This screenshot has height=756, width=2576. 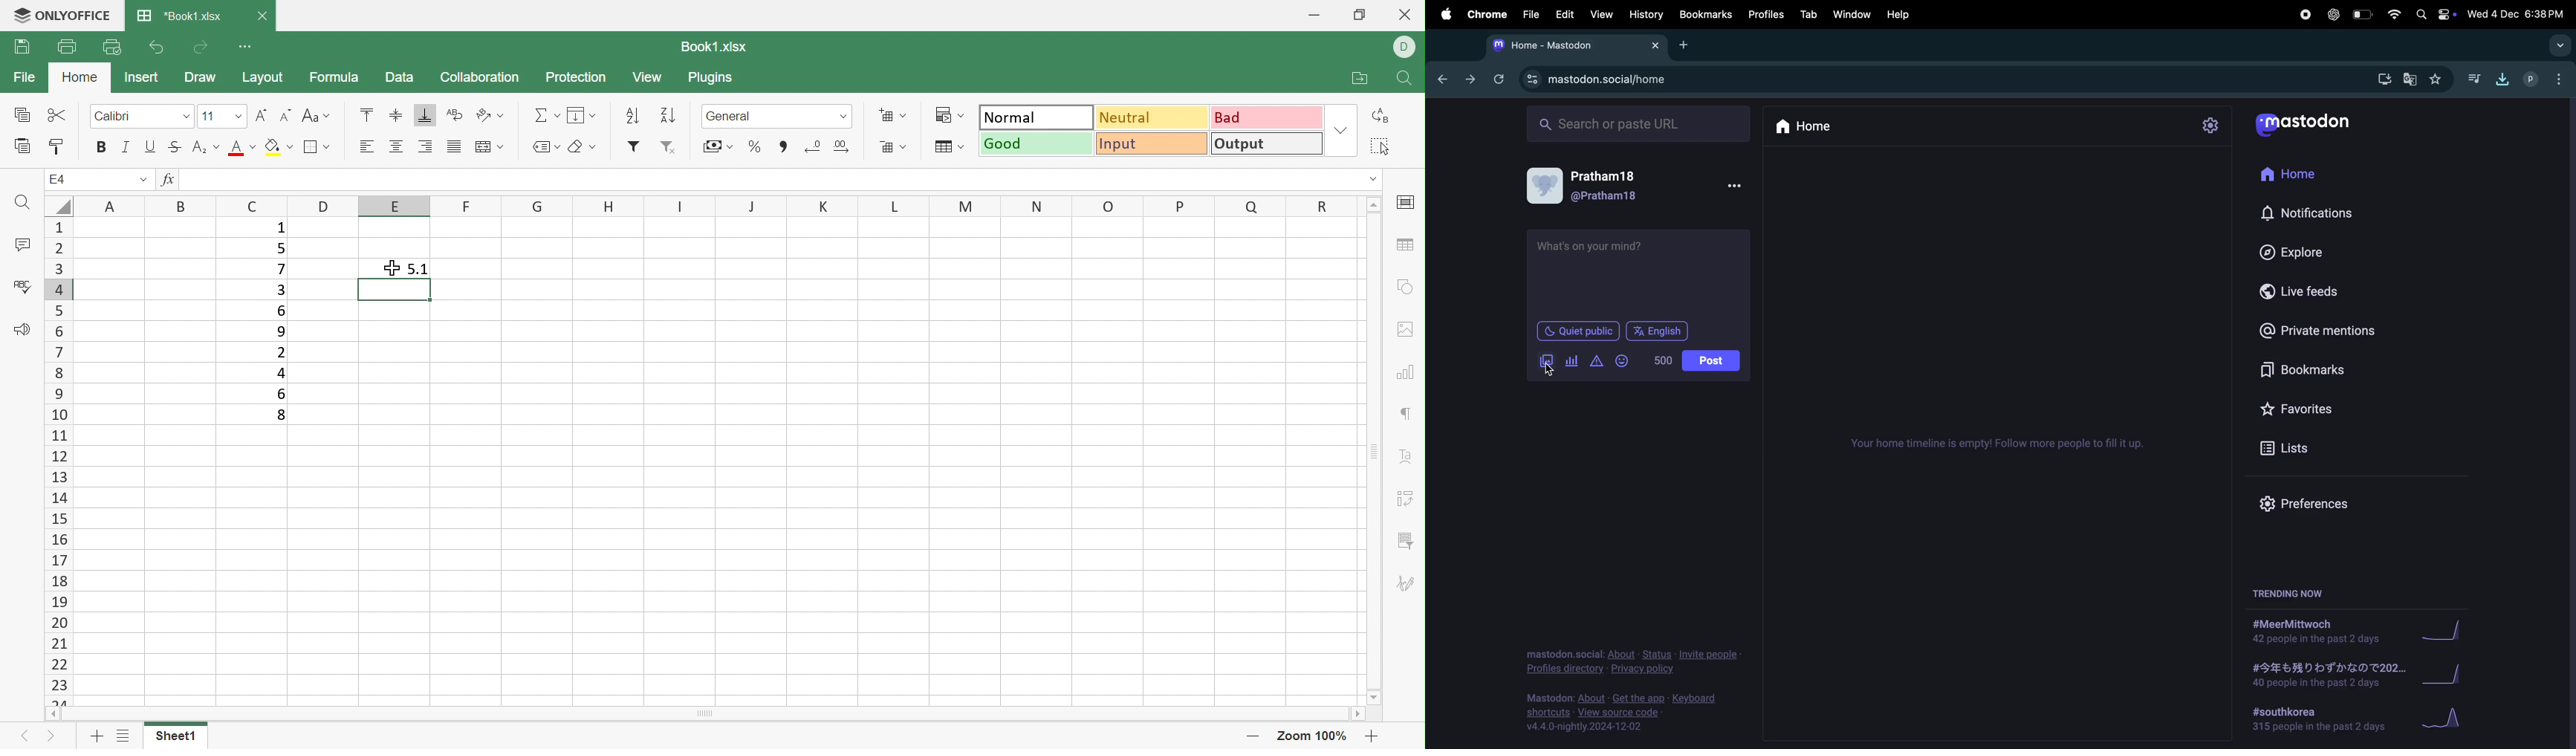 What do you see at coordinates (22, 285) in the screenshot?
I see `Check Spelling` at bounding box center [22, 285].